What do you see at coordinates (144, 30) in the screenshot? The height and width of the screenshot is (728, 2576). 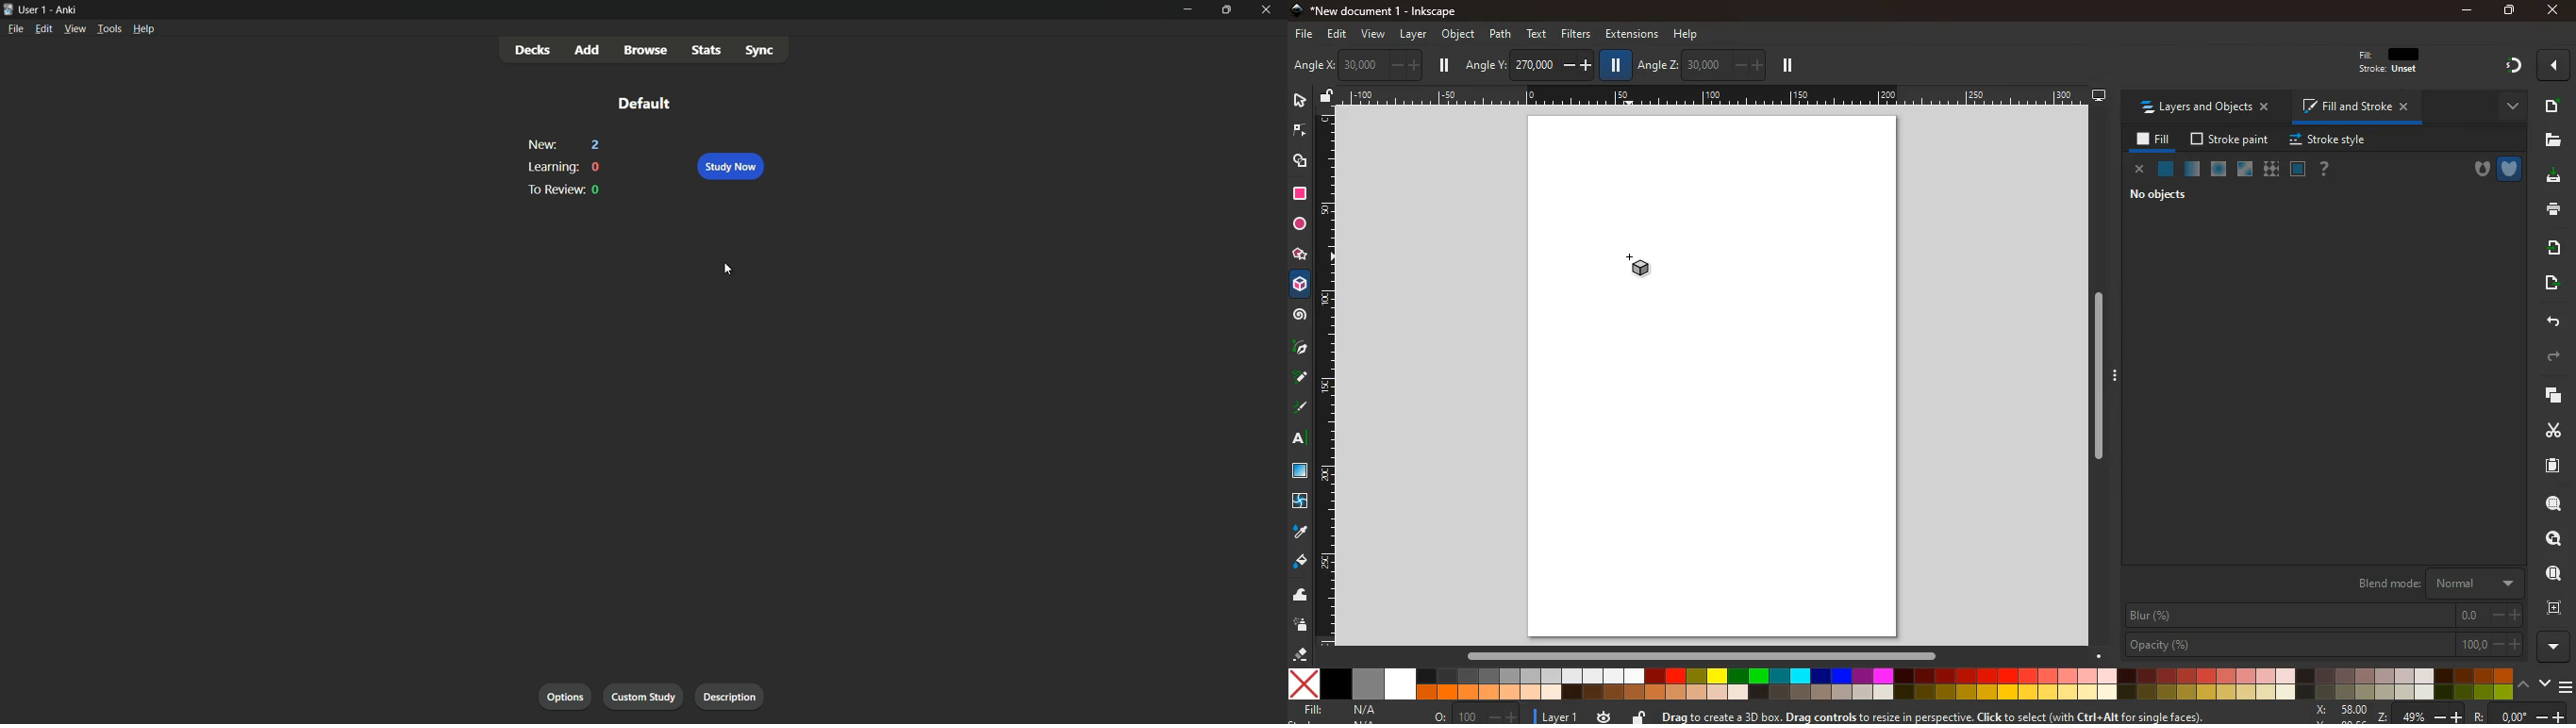 I see `help menu` at bounding box center [144, 30].